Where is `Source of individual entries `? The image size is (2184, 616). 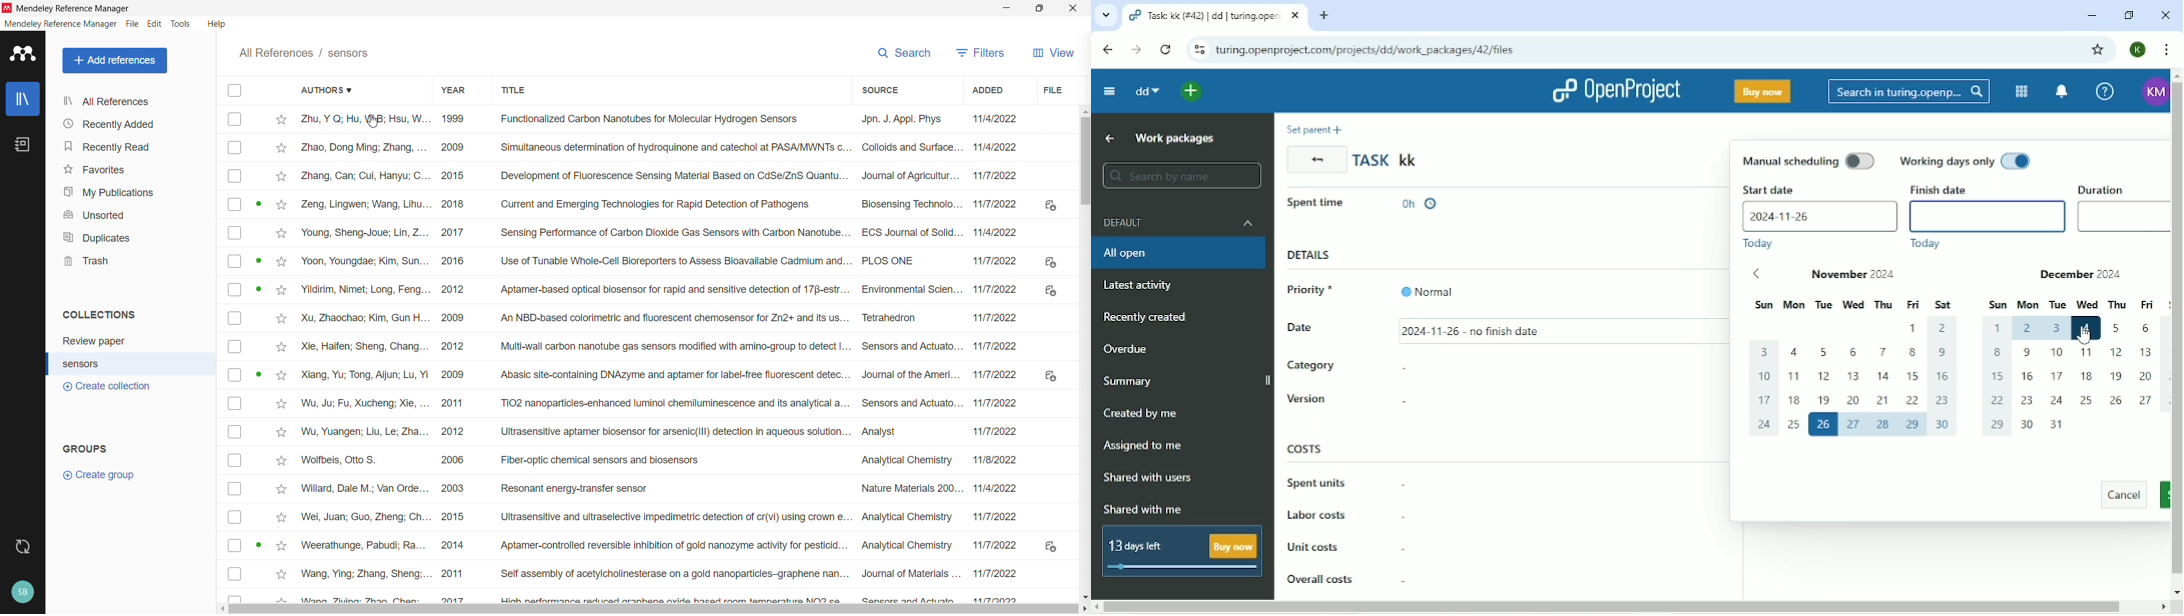
Source of individual entries  is located at coordinates (910, 356).